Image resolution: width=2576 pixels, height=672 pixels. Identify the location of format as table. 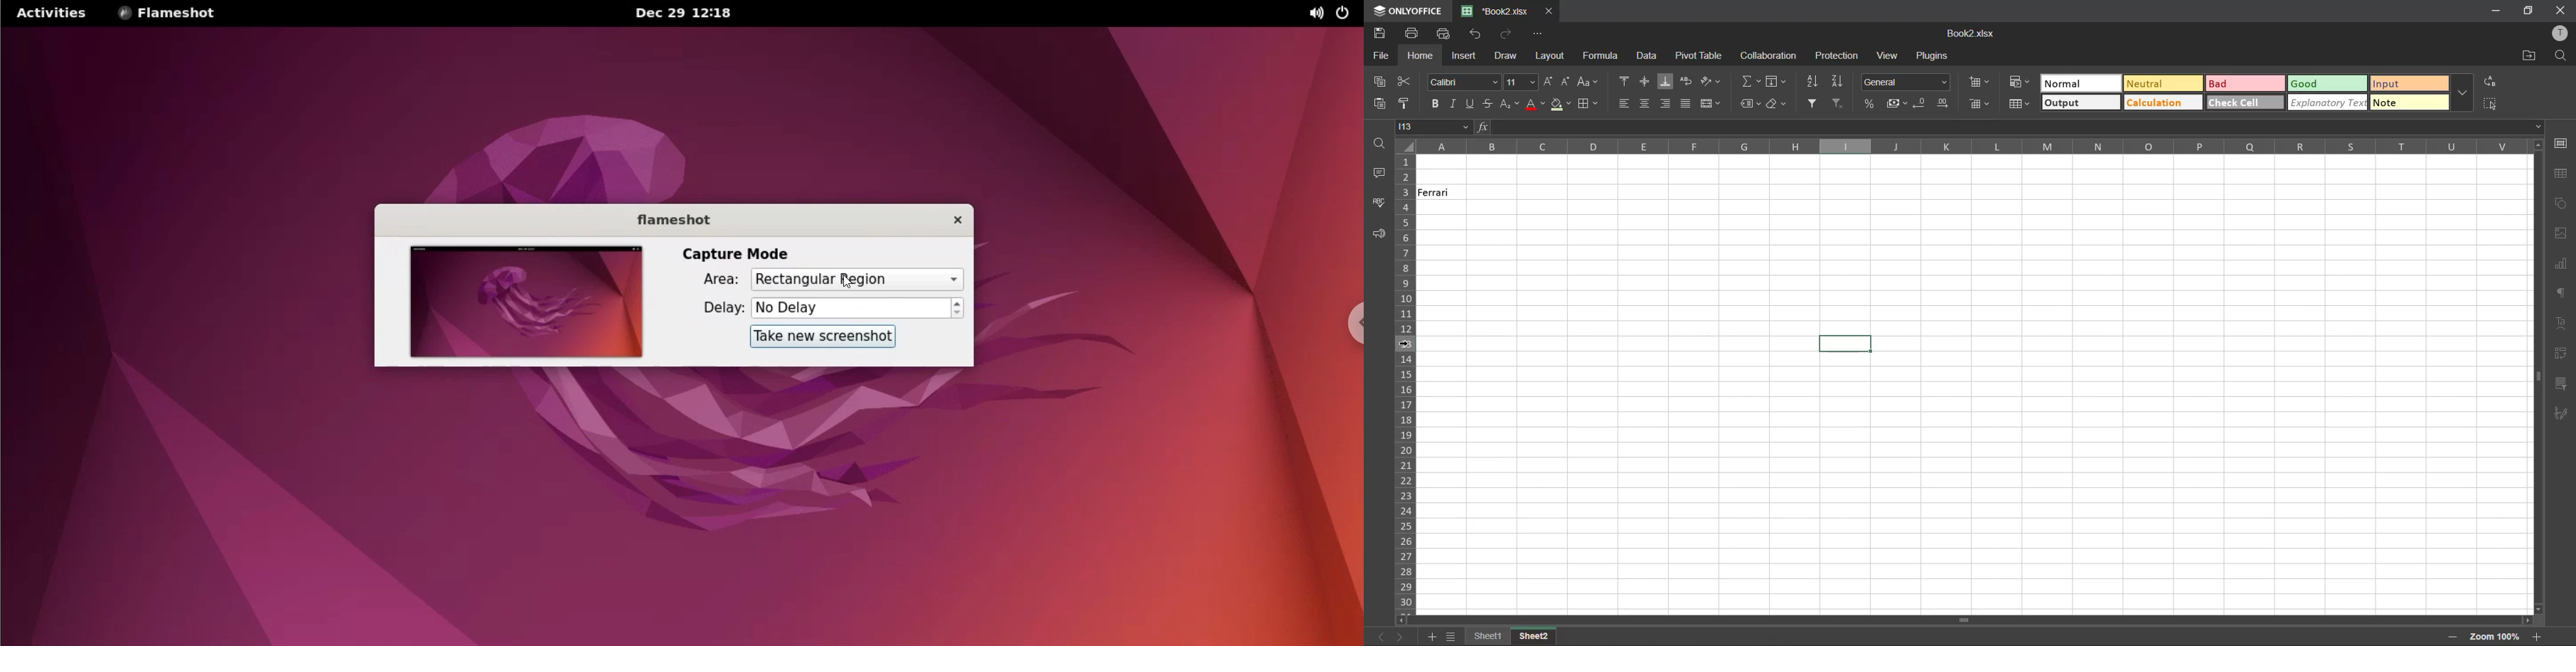
(2020, 104).